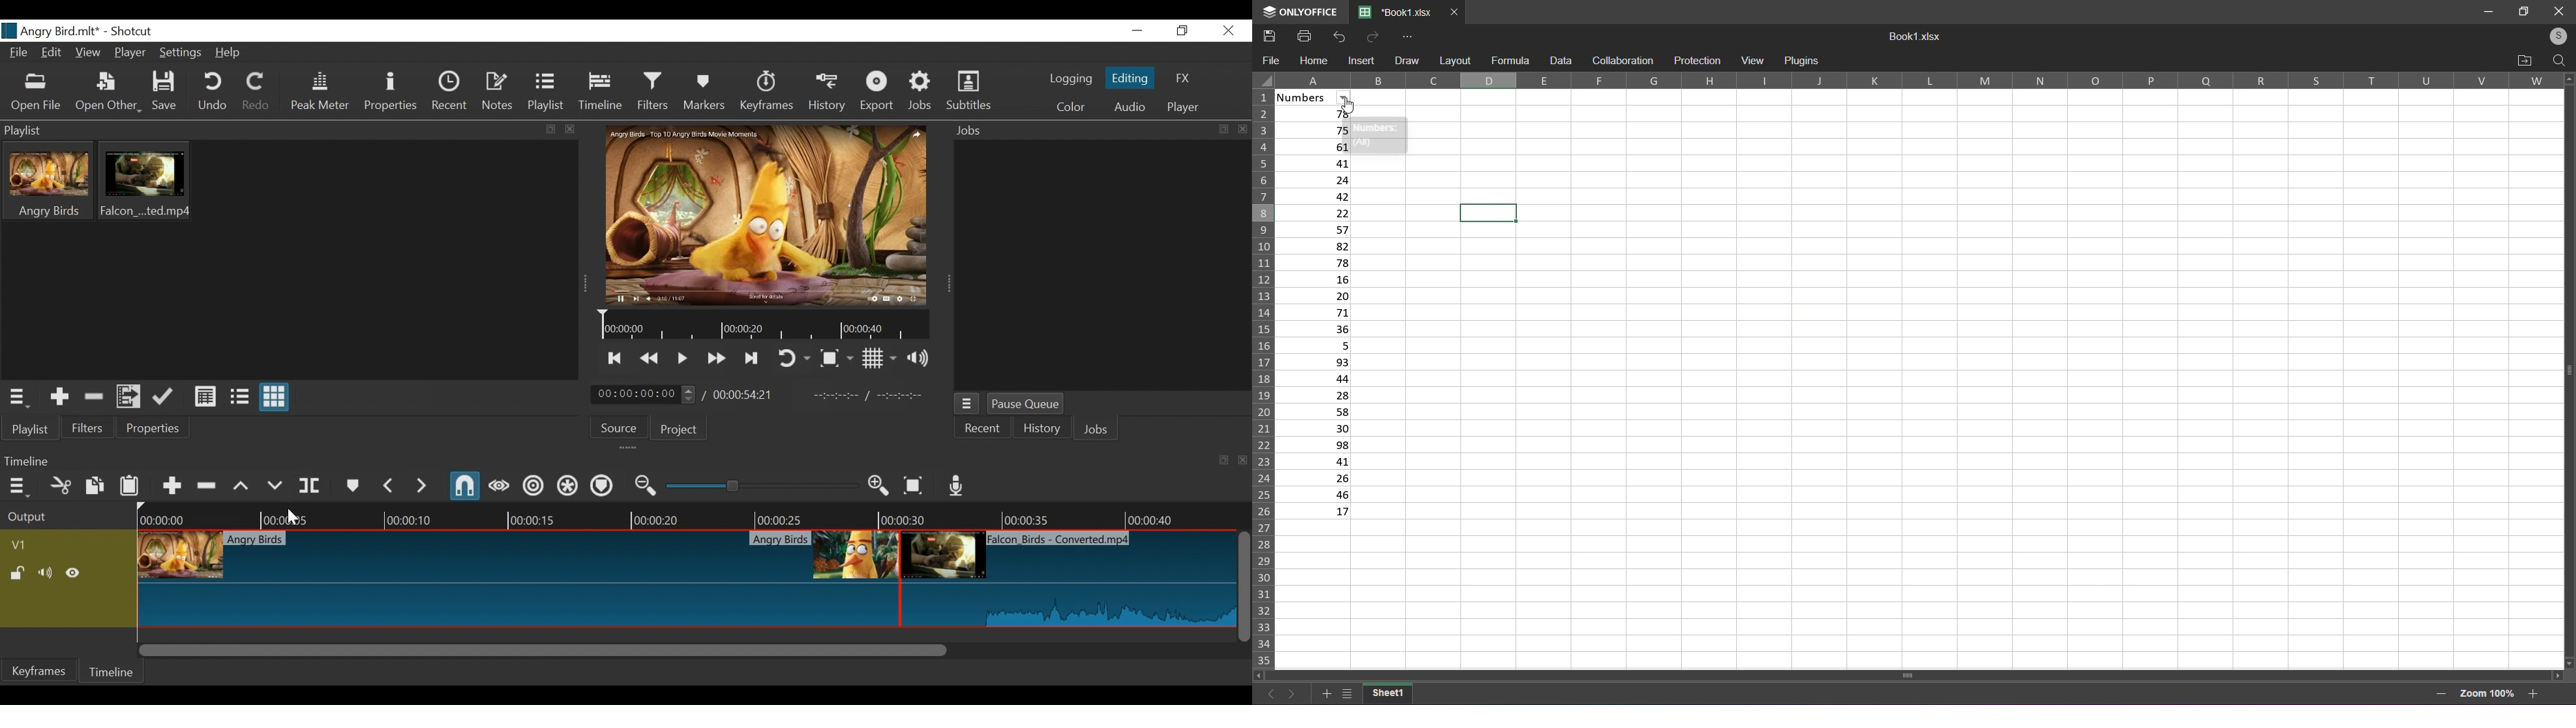  What do you see at coordinates (316, 486) in the screenshot?
I see `` at bounding box center [316, 486].